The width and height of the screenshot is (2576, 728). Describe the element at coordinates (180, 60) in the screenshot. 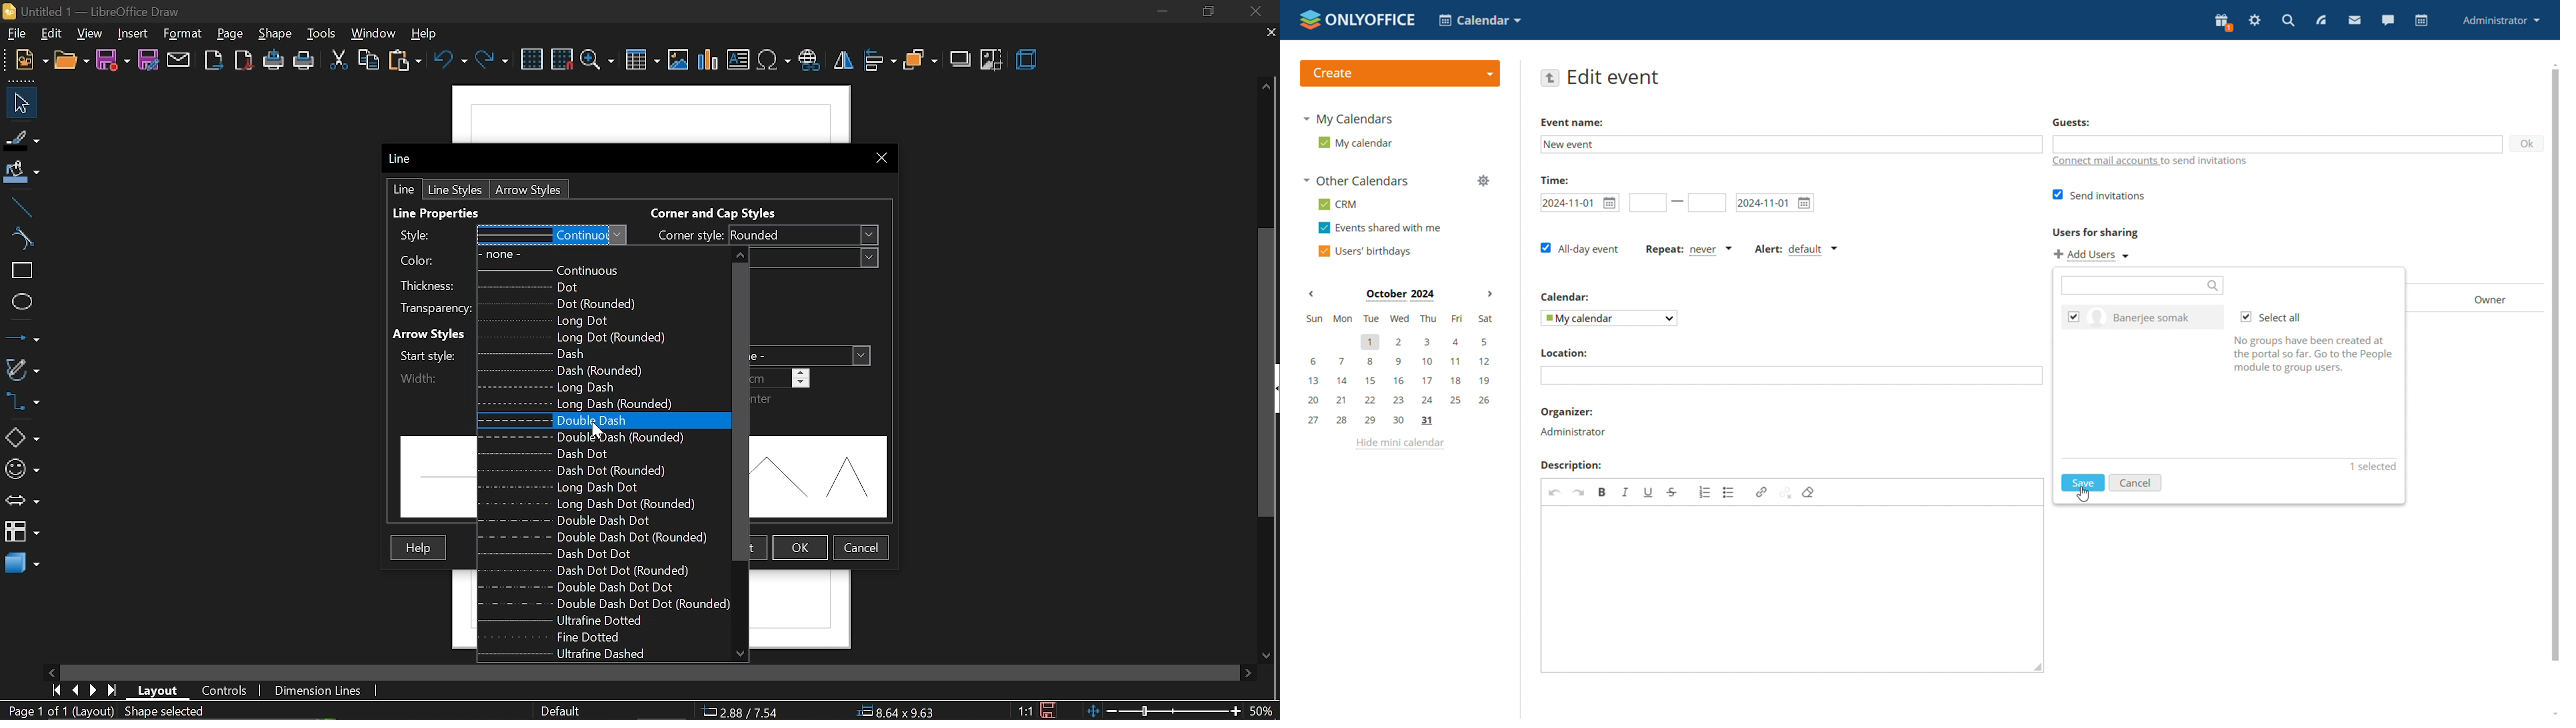

I see `attach` at that location.